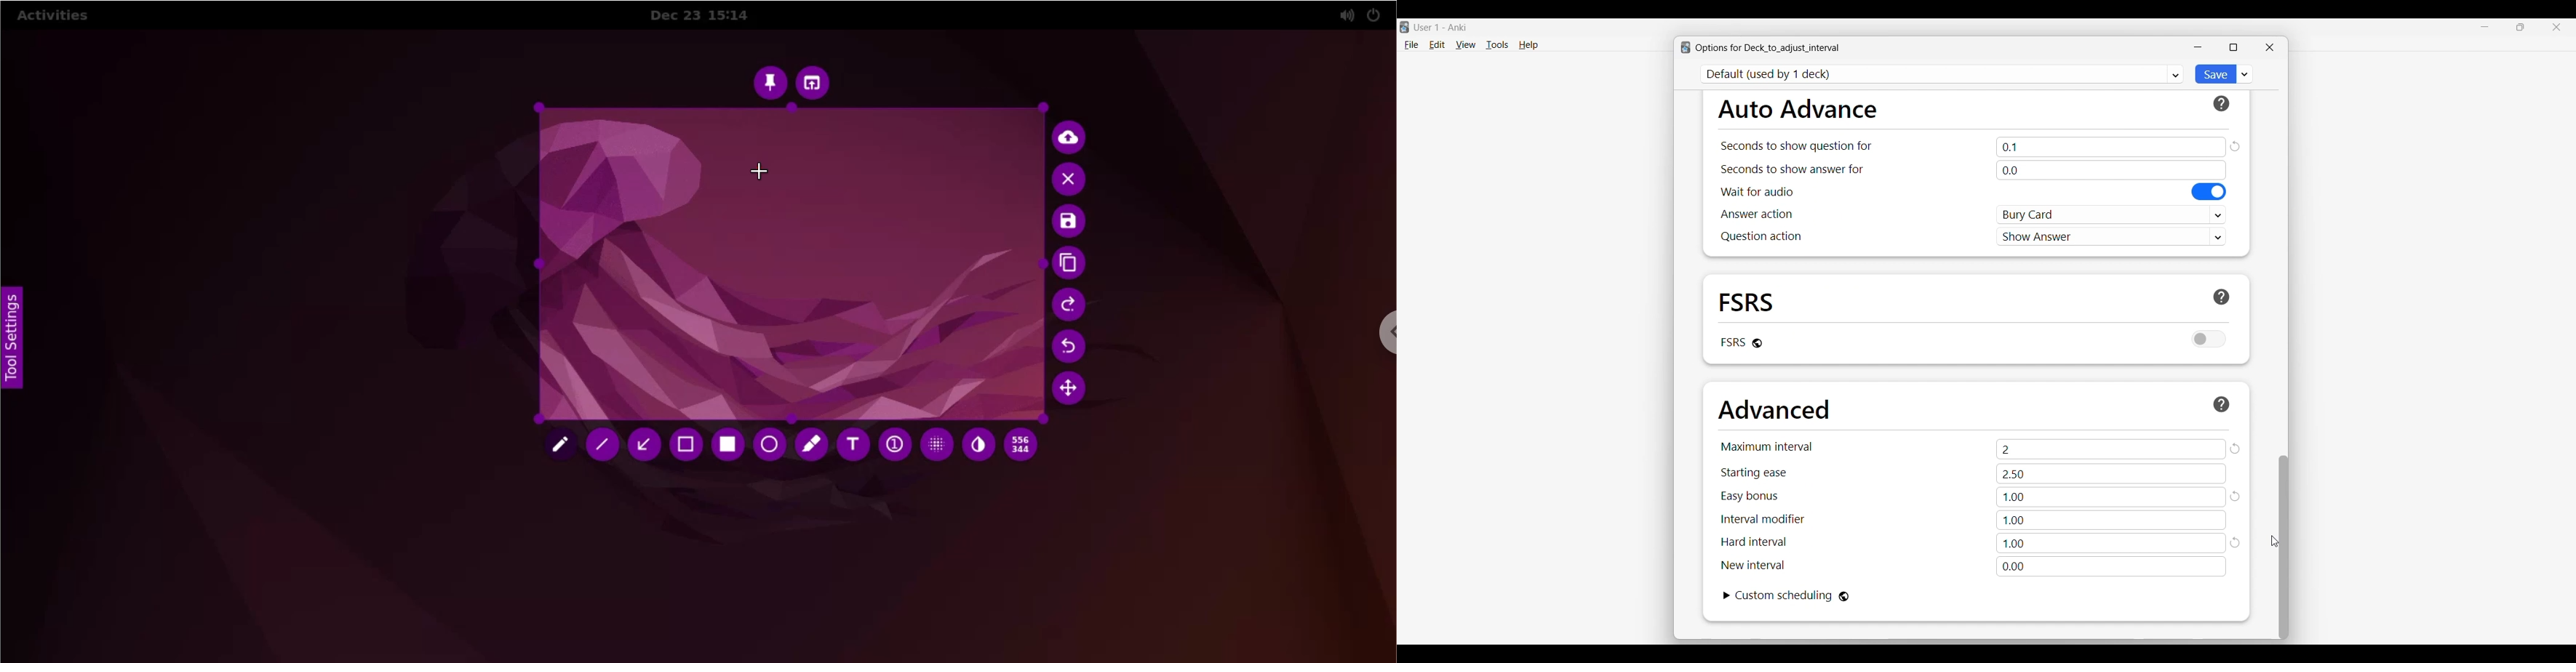 This screenshot has height=672, width=2576. Describe the element at coordinates (1761, 236) in the screenshot. I see `Indicates question action` at that location.